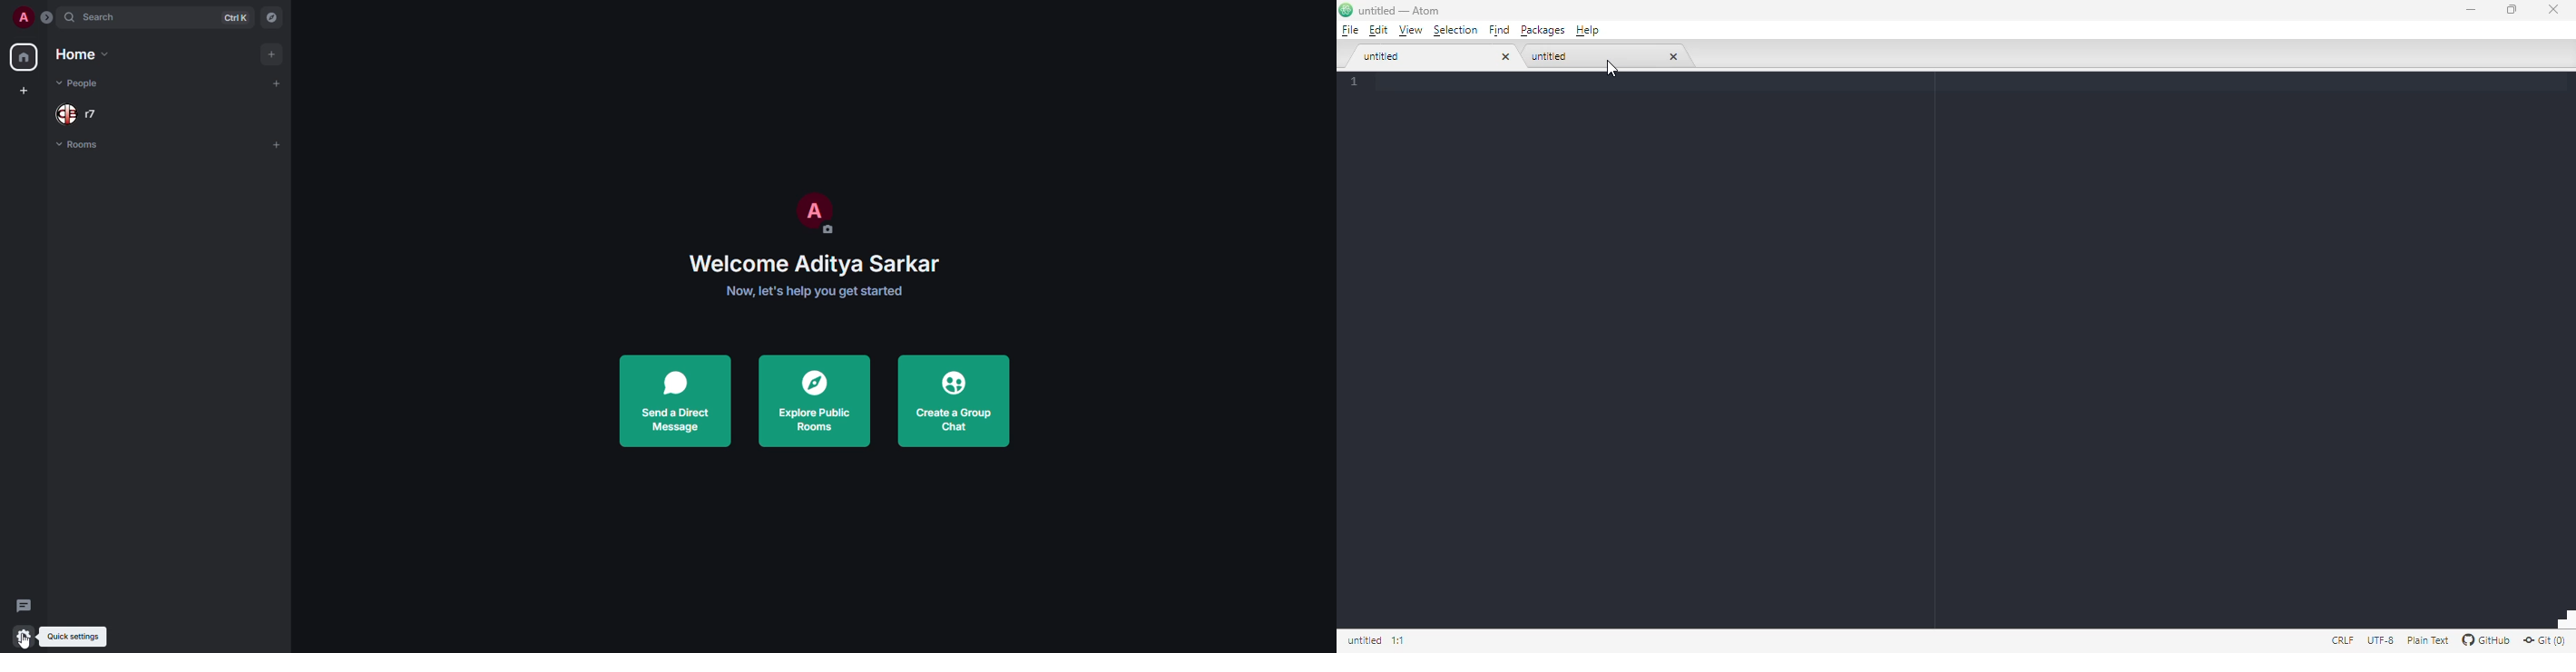 The image size is (2576, 672). Describe the element at coordinates (274, 17) in the screenshot. I see `navigator` at that location.